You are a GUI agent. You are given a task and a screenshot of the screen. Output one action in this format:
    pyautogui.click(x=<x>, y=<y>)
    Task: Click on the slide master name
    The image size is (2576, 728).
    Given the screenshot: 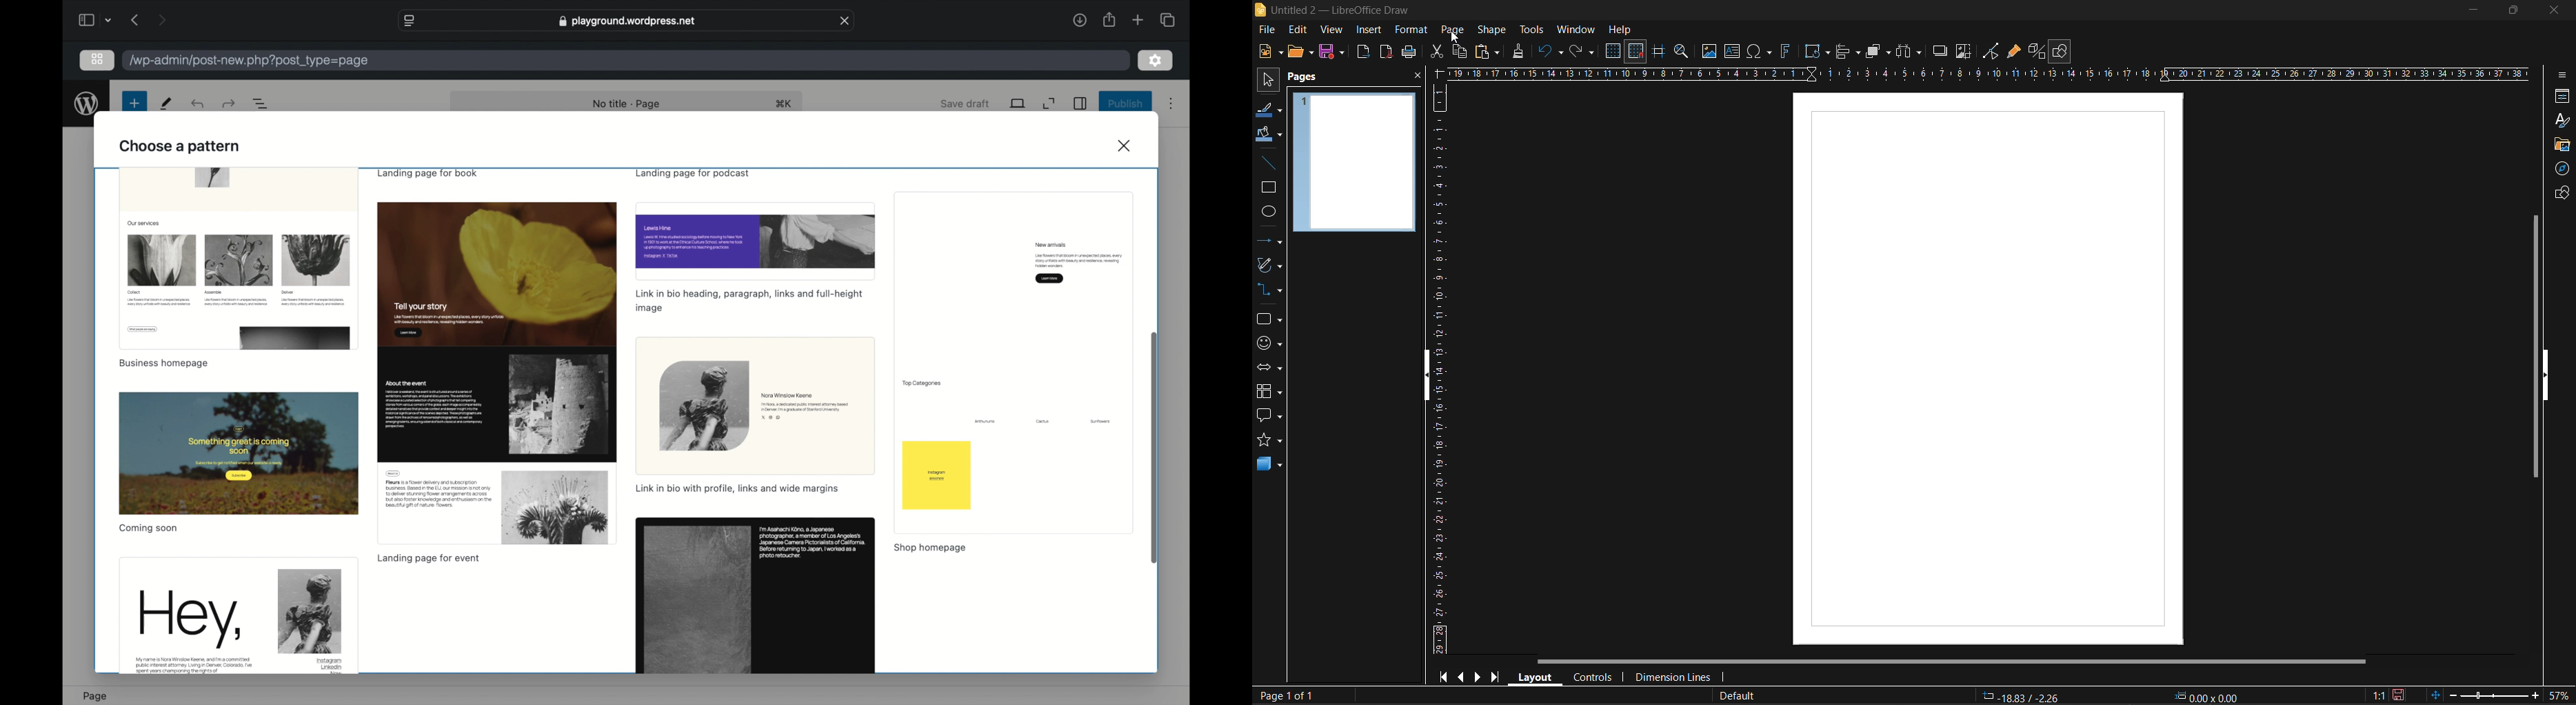 What is the action you would take?
    pyautogui.click(x=1740, y=696)
    